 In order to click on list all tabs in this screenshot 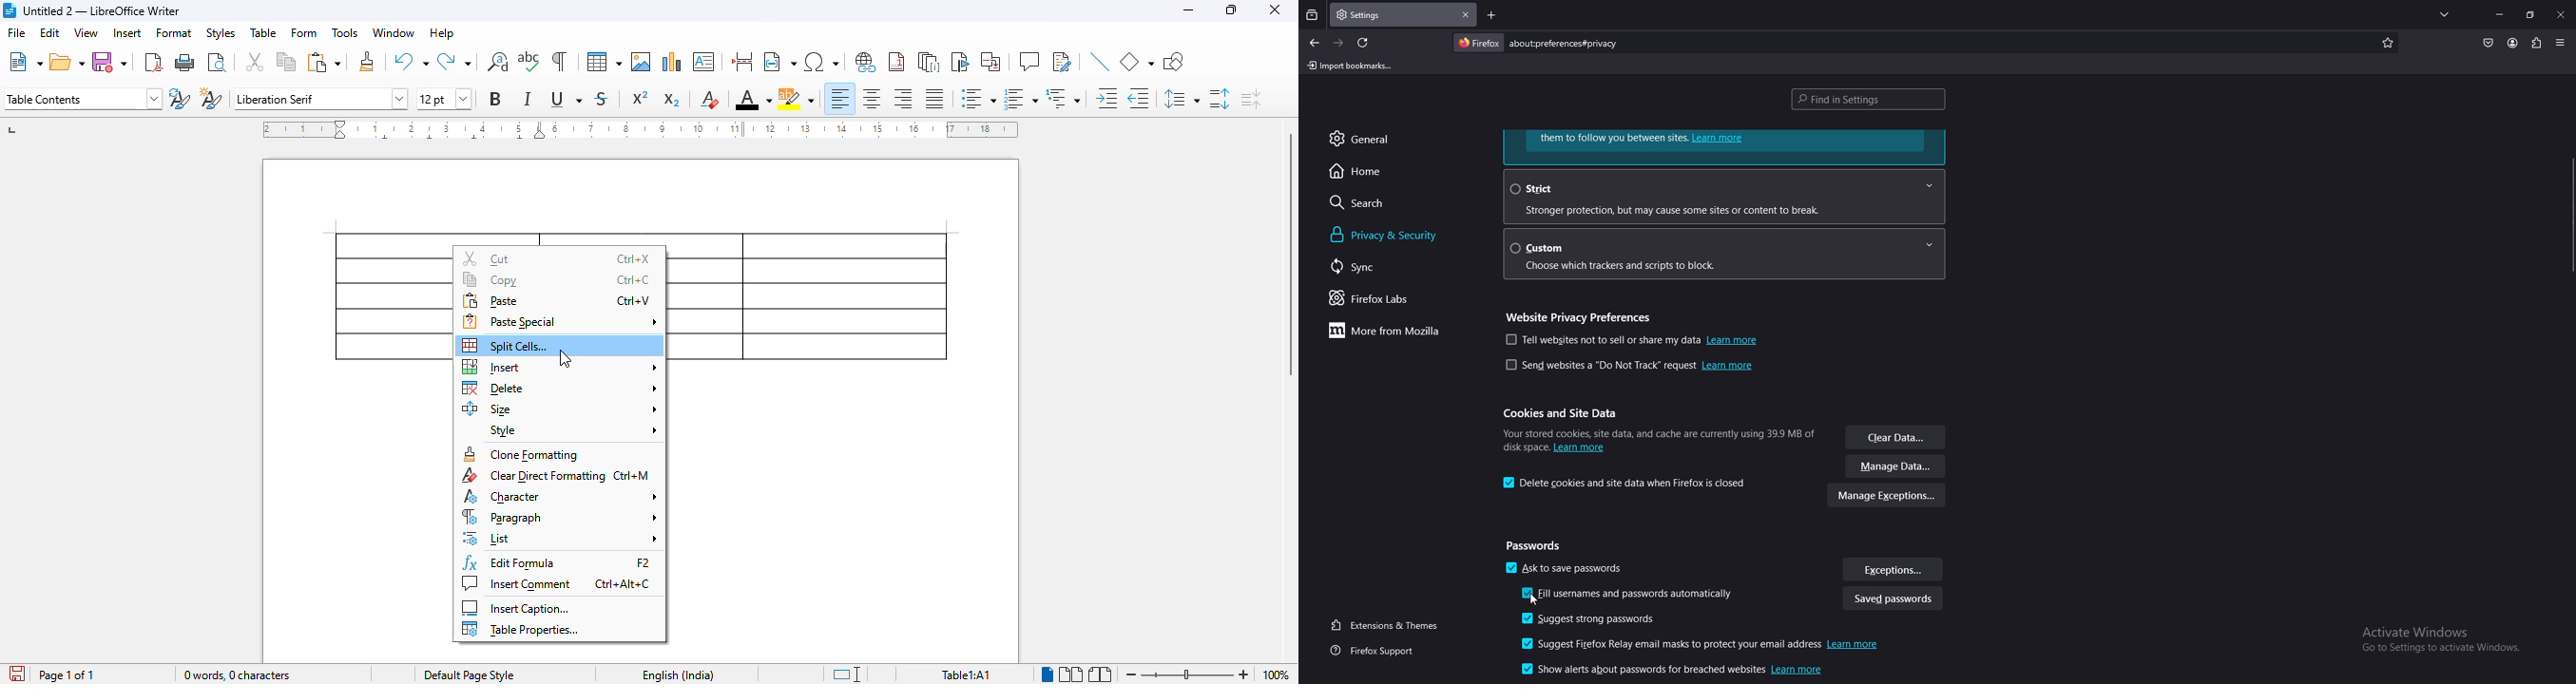, I will do `click(2445, 14)`.